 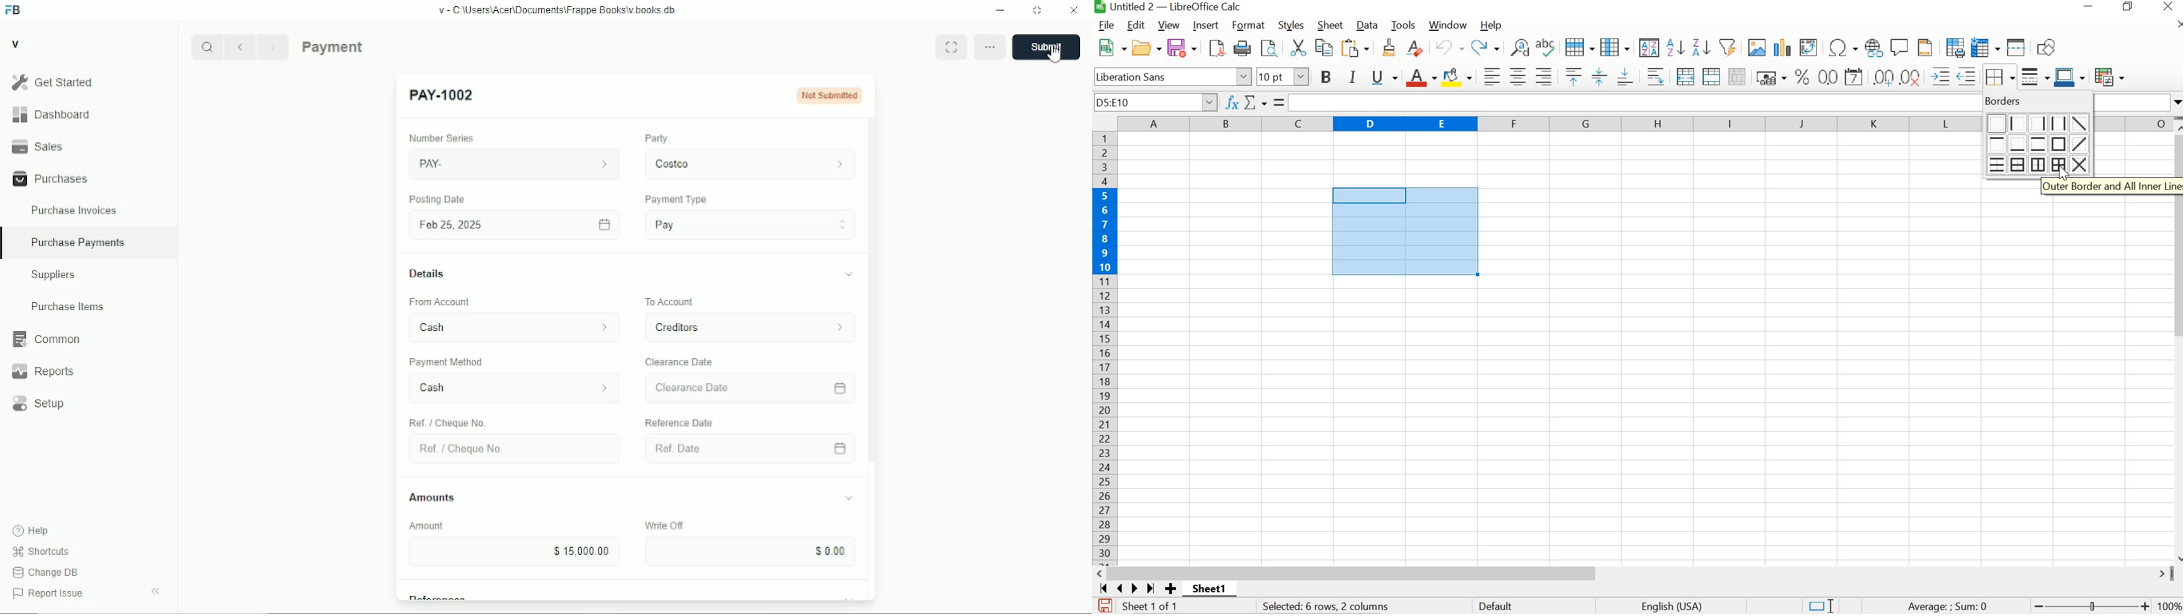 I want to click on v= C Wsers\Acen\Documents\Frappe Books\v books db, so click(x=558, y=10).